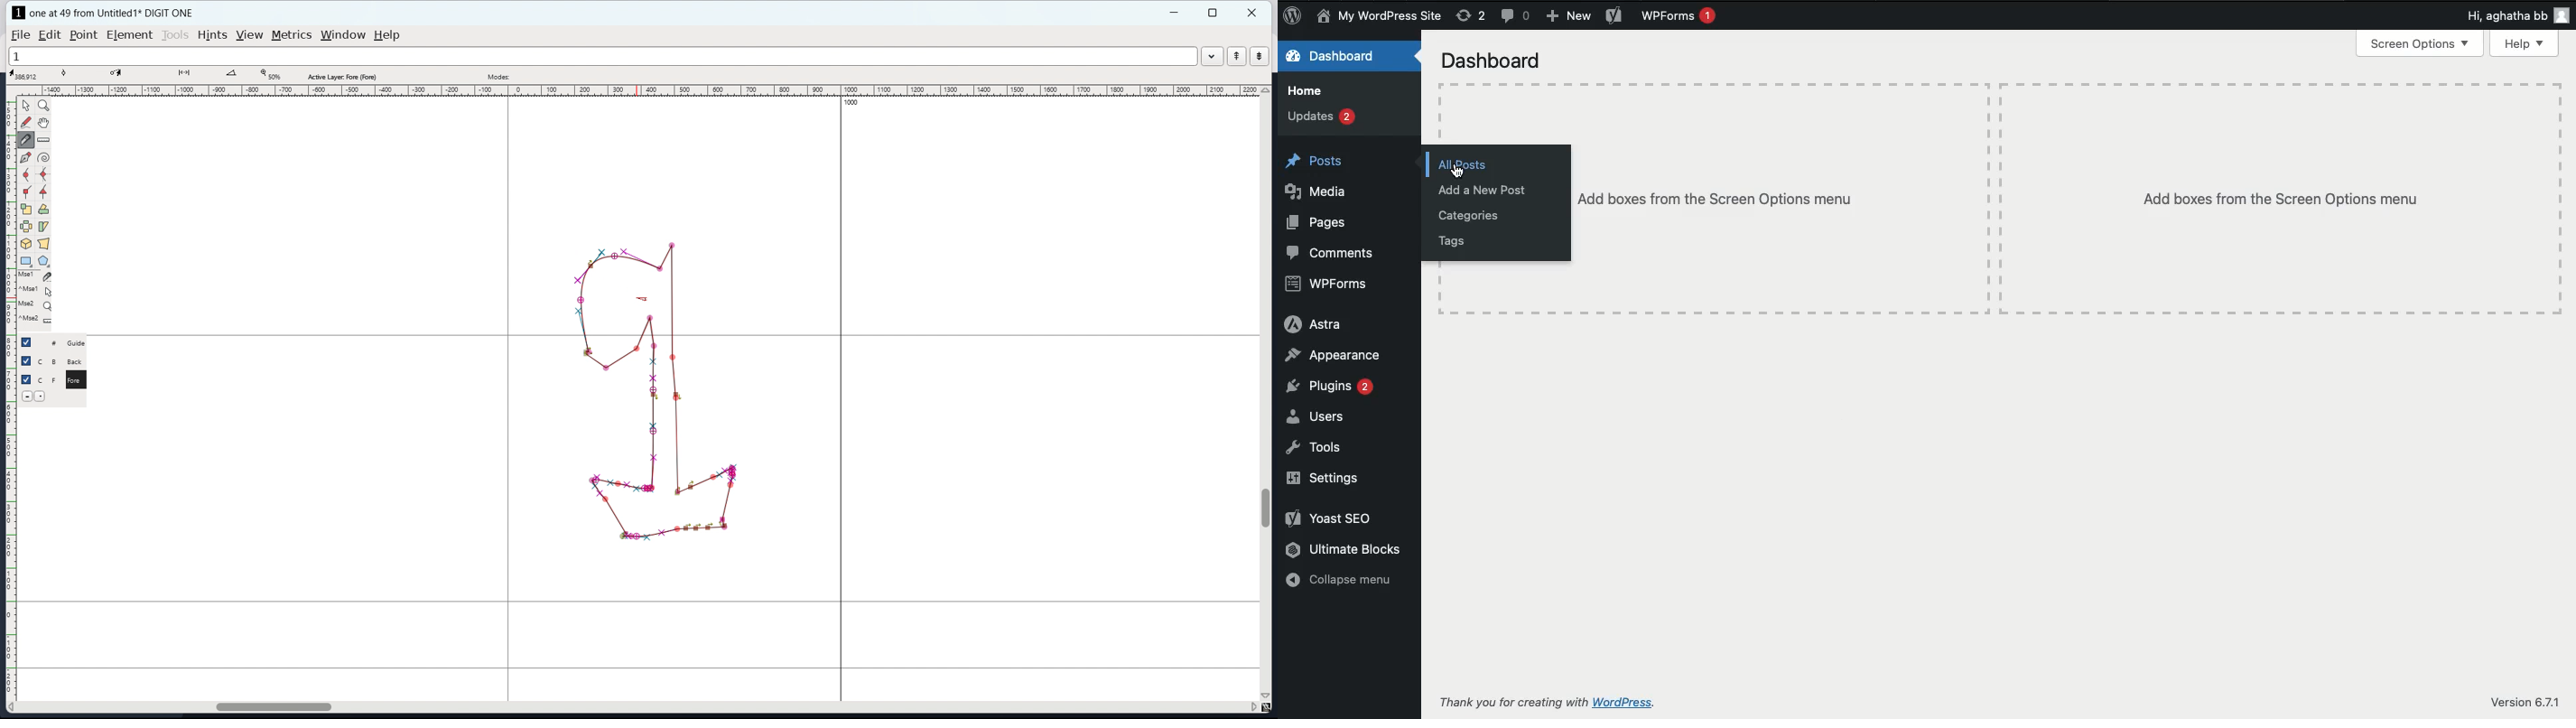 Image resolution: width=2576 pixels, height=728 pixels. Describe the element at coordinates (1456, 168) in the screenshot. I see `cursor` at that location.